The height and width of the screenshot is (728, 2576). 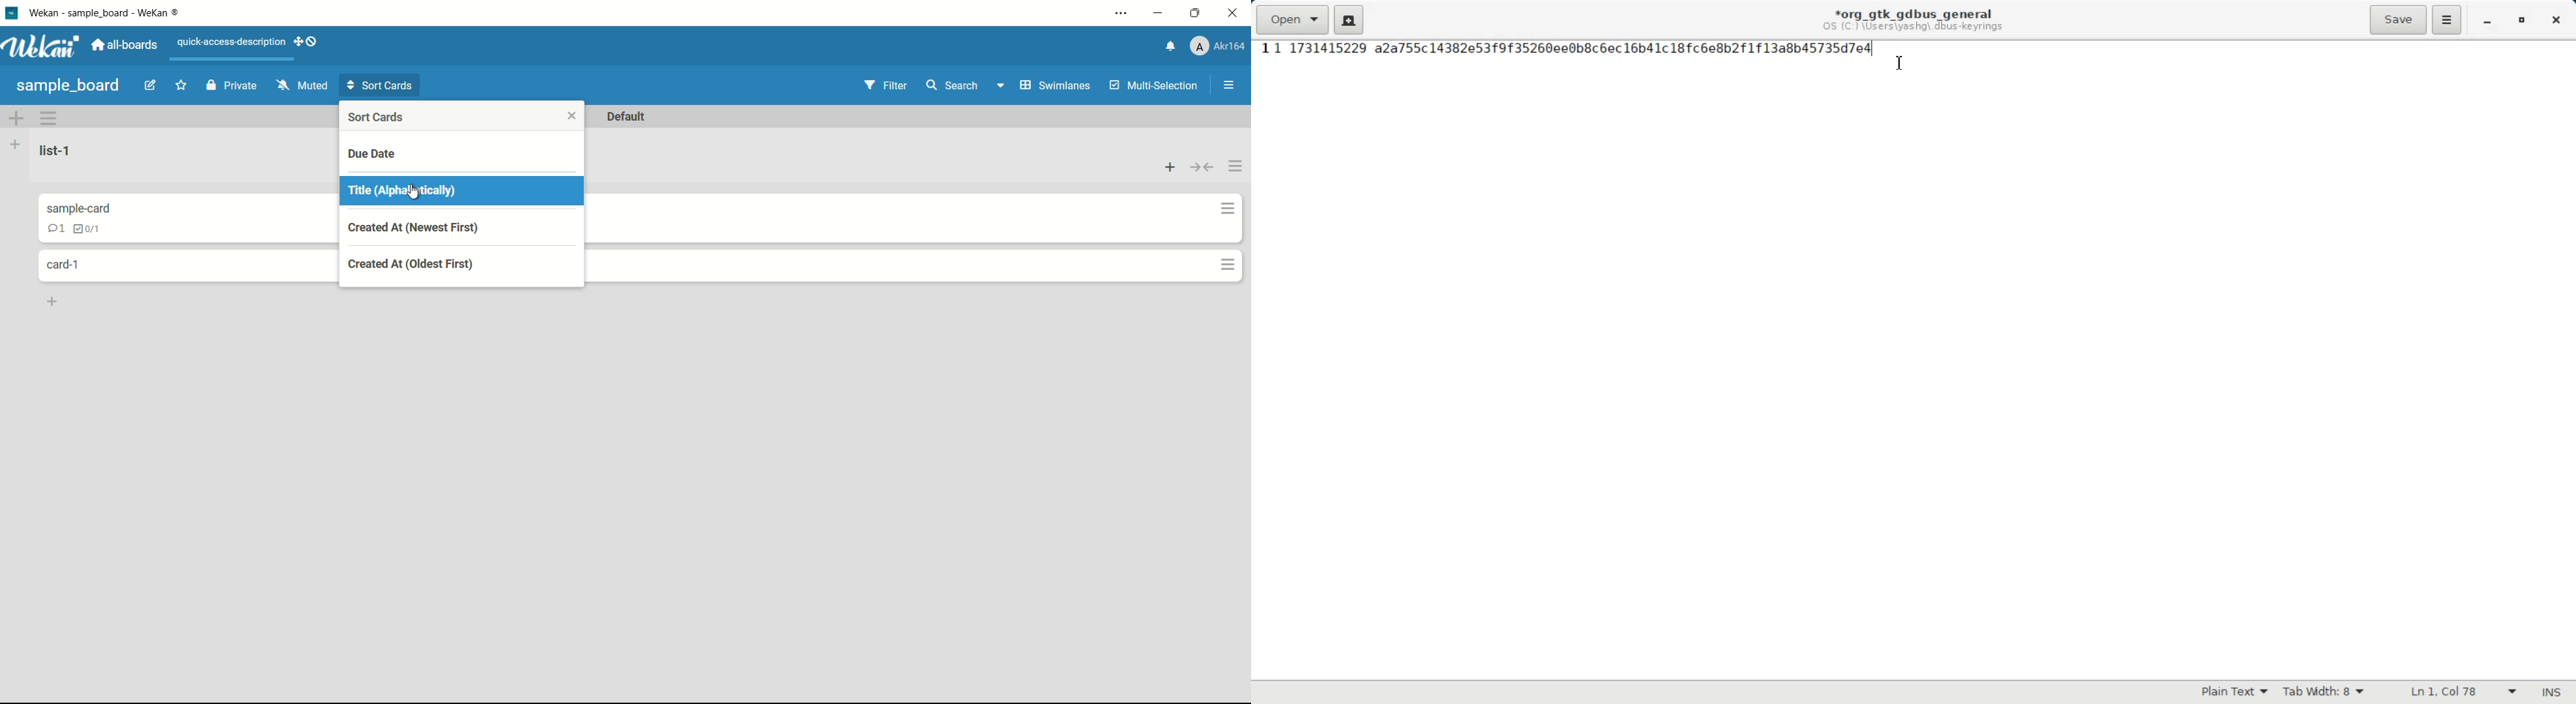 What do you see at coordinates (231, 87) in the screenshot?
I see `private` at bounding box center [231, 87].